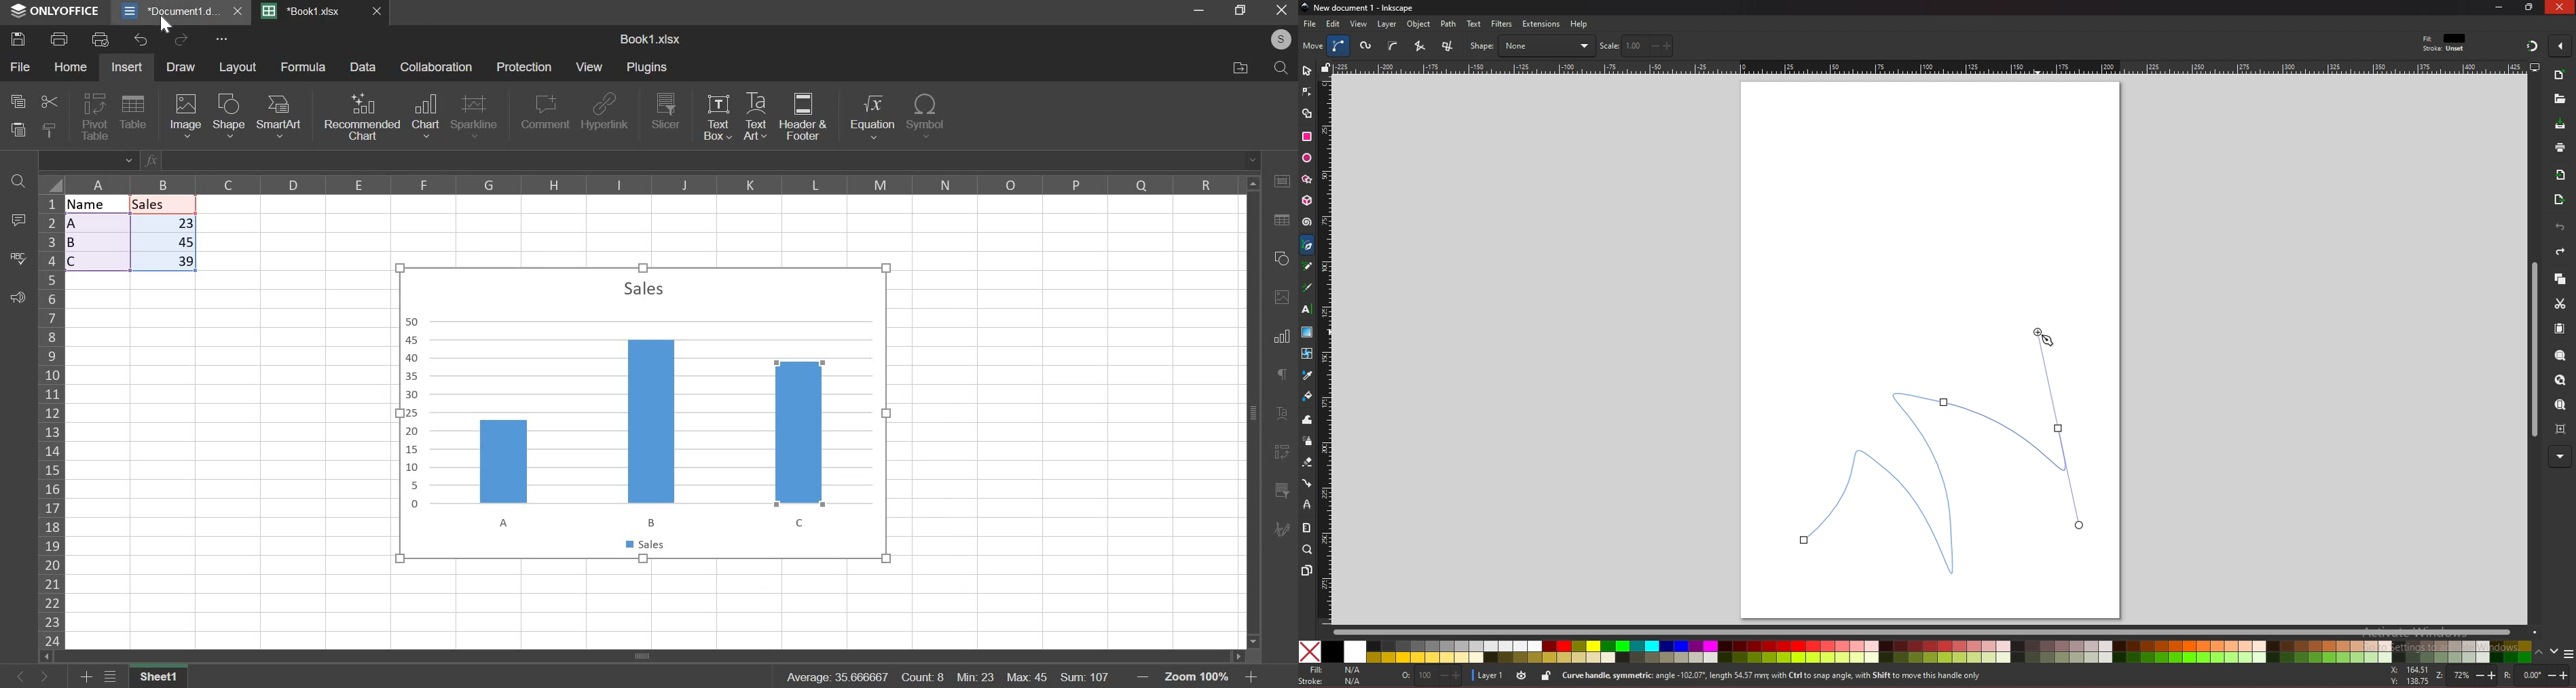 The width and height of the screenshot is (2576, 700). What do you see at coordinates (1240, 14) in the screenshot?
I see `maximize` at bounding box center [1240, 14].